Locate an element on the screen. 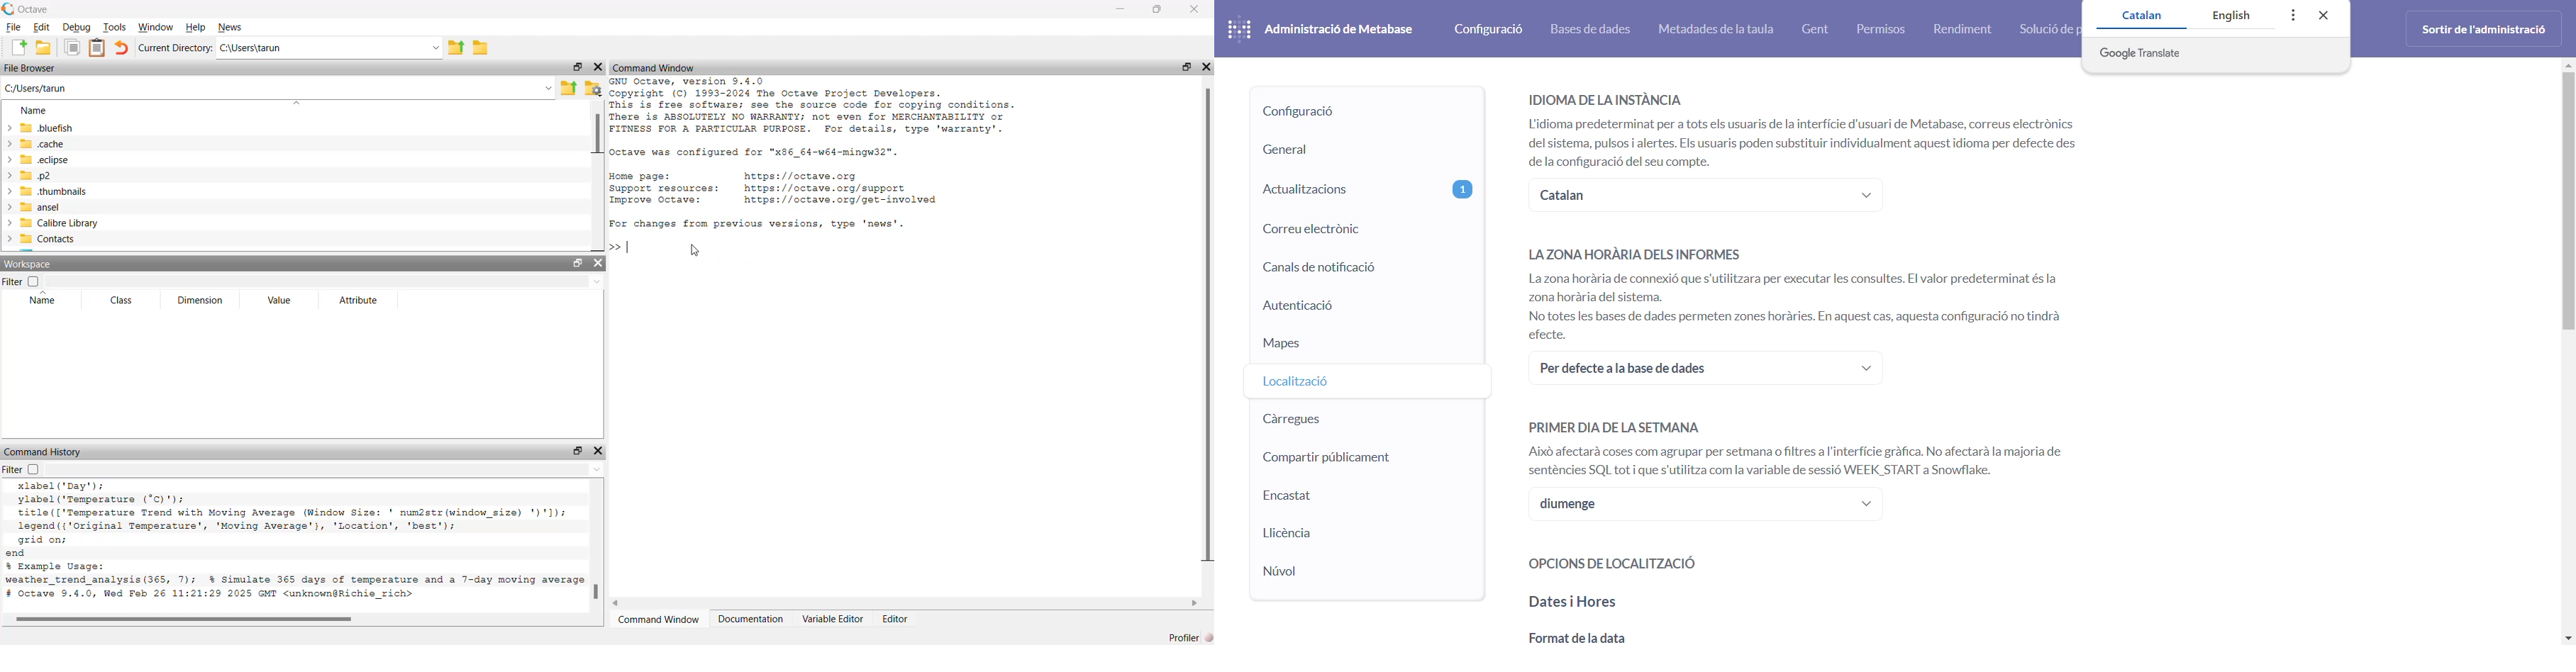 This screenshot has width=2576, height=672. Sortir de I'administracié is located at coordinates (2487, 28).